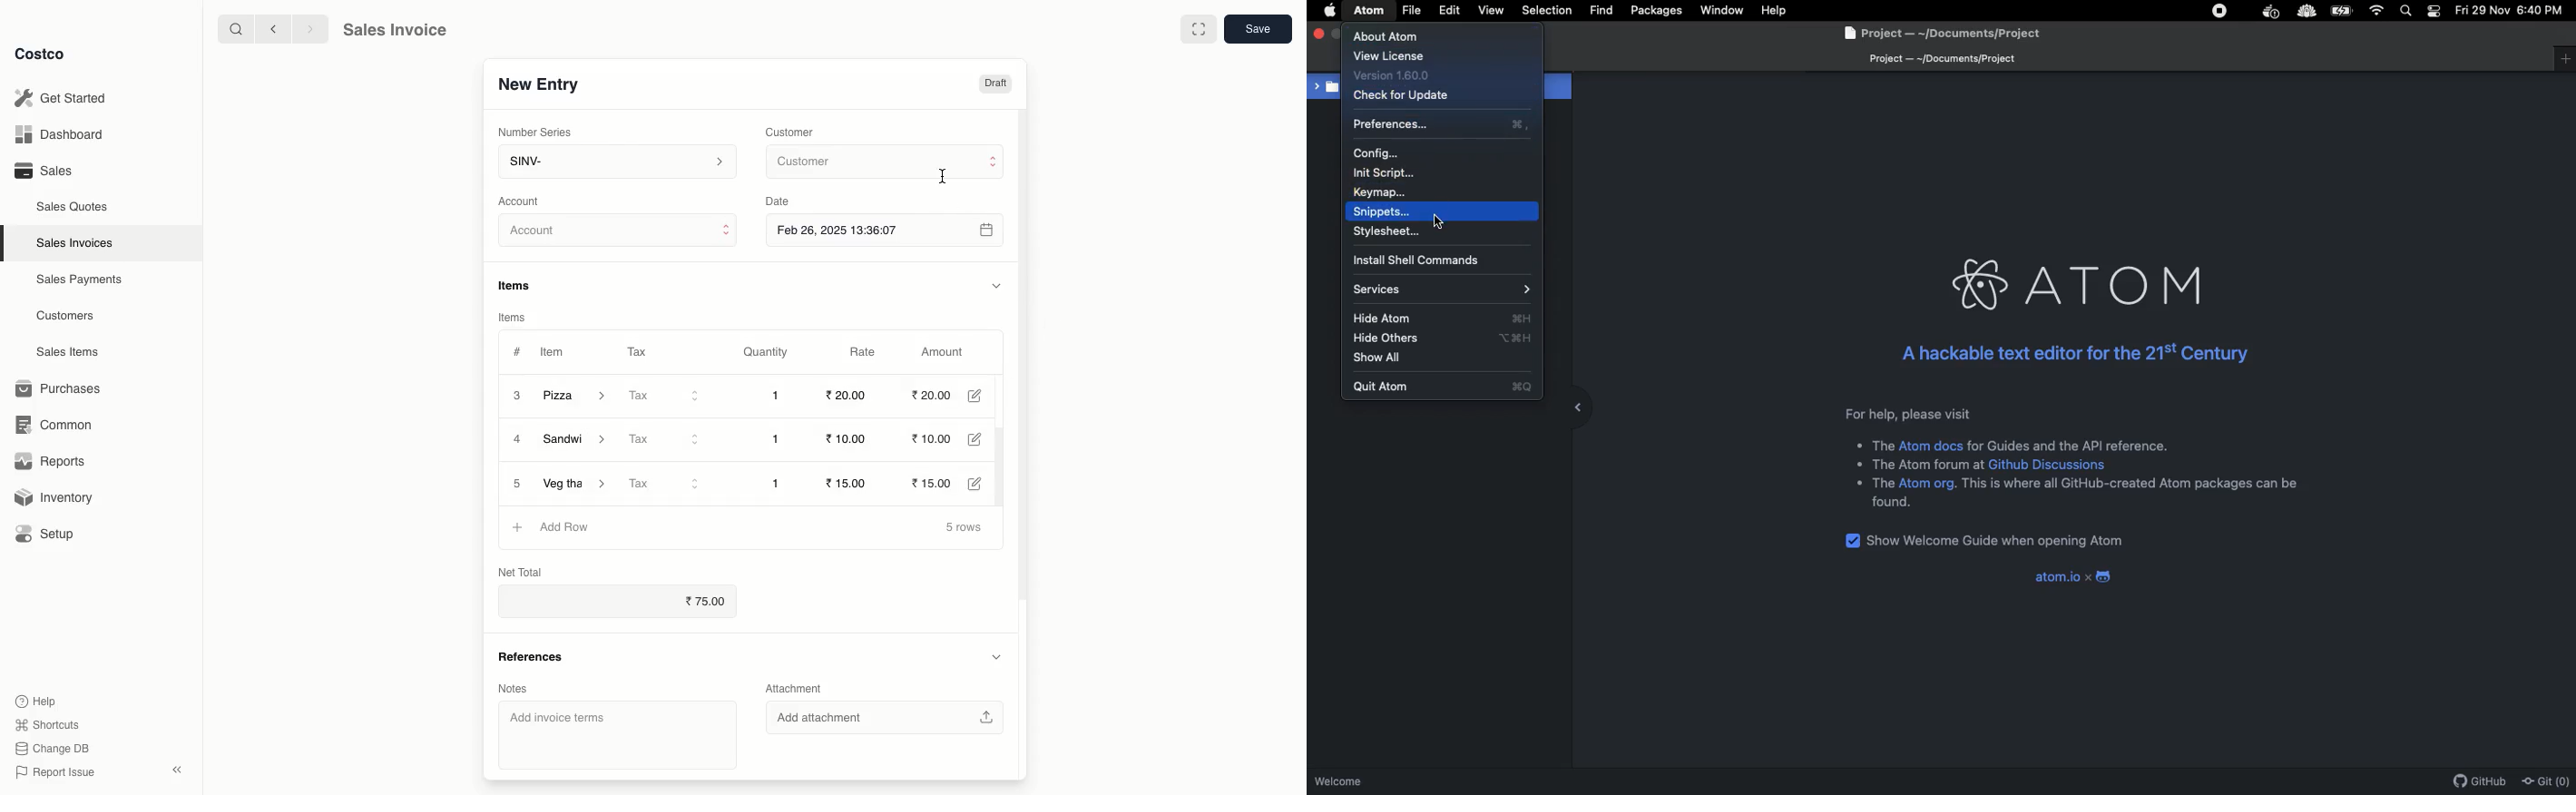 Image resolution: width=2576 pixels, height=812 pixels. I want to click on Minimize, so click(1337, 32).